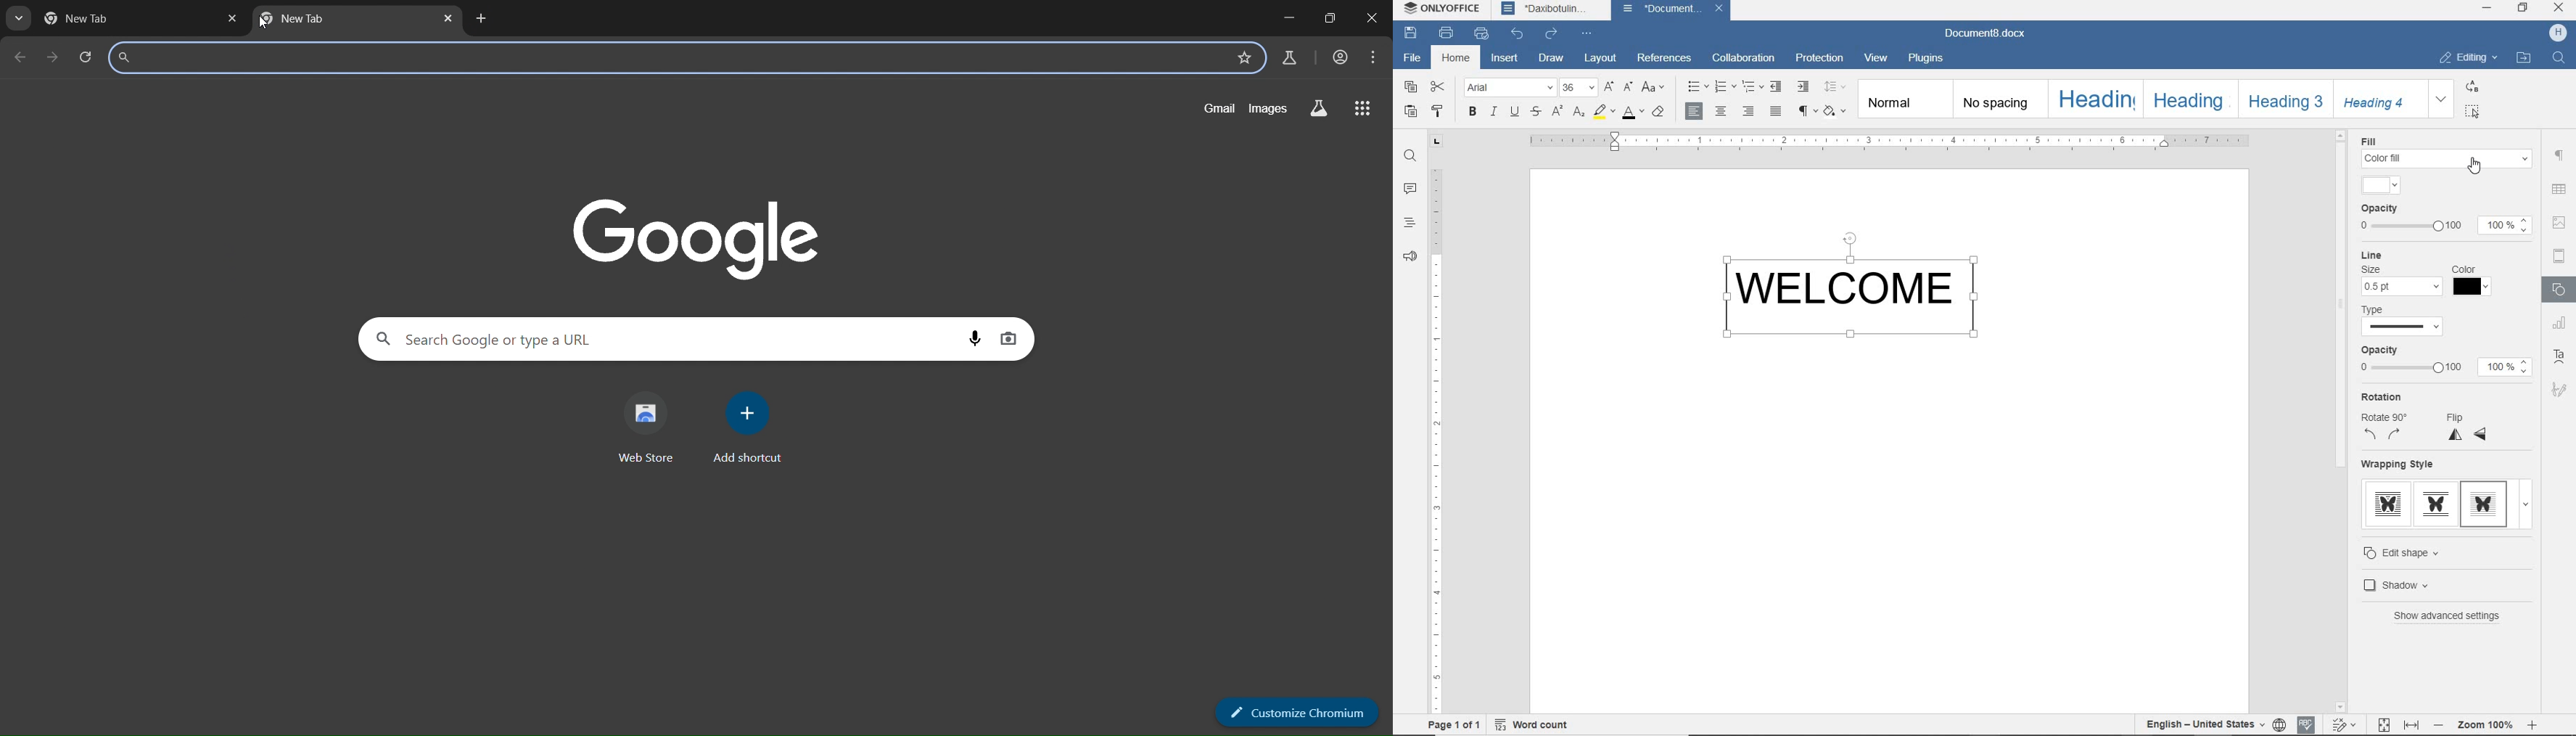 This screenshot has width=2576, height=756. Describe the element at coordinates (1439, 110) in the screenshot. I see `COPY STYLE` at that location.